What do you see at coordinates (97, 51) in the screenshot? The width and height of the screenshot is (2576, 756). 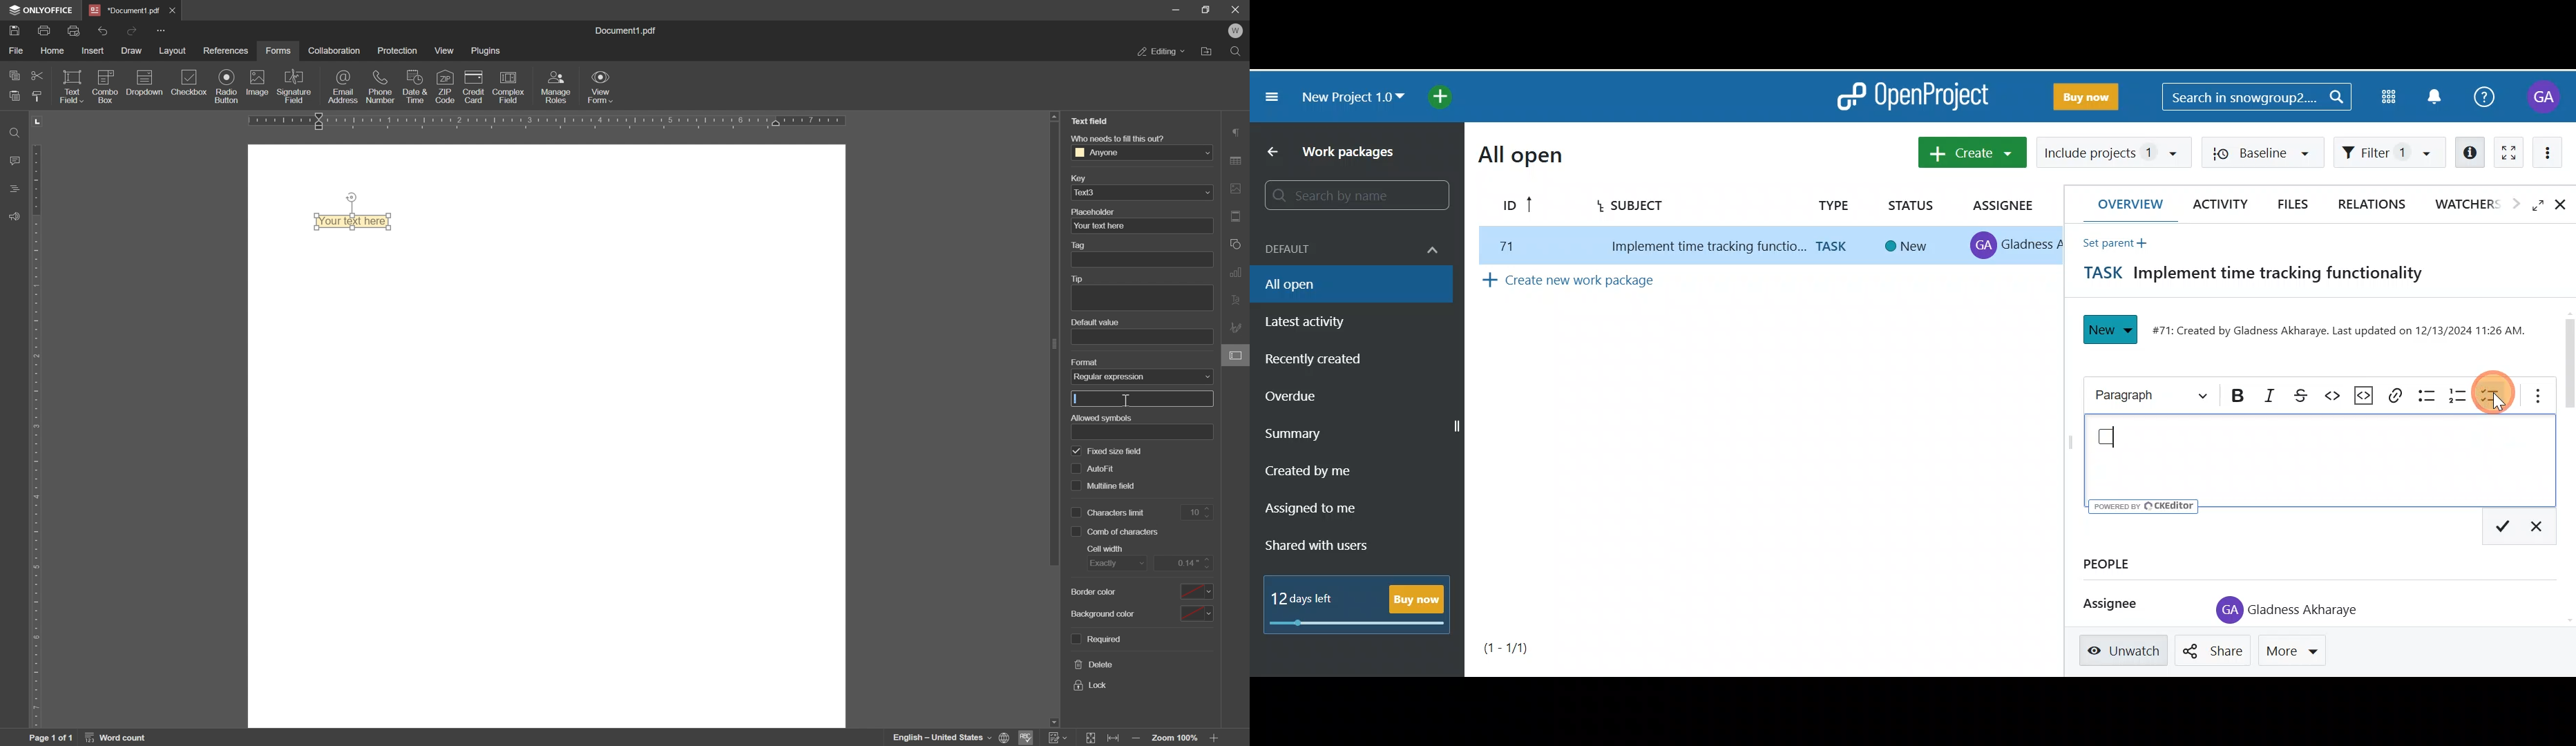 I see `insert` at bounding box center [97, 51].